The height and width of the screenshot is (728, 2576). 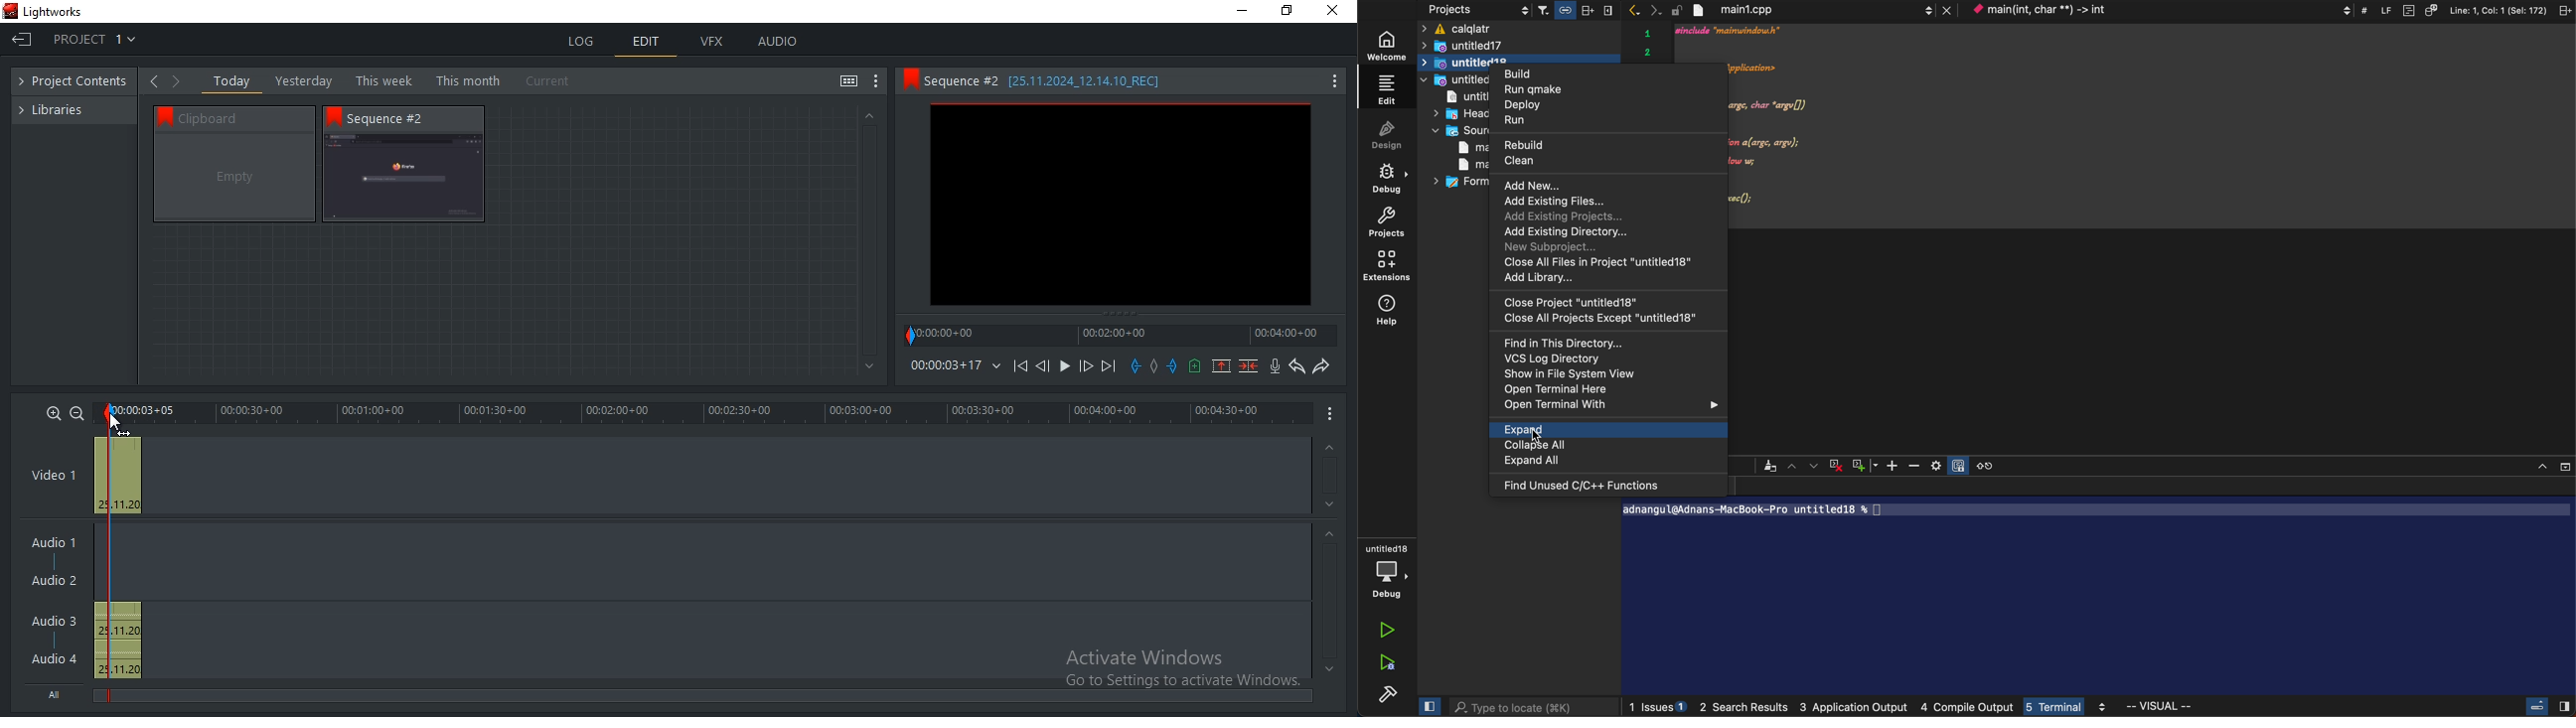 I want to click on close, so click(x=1574, y=302).